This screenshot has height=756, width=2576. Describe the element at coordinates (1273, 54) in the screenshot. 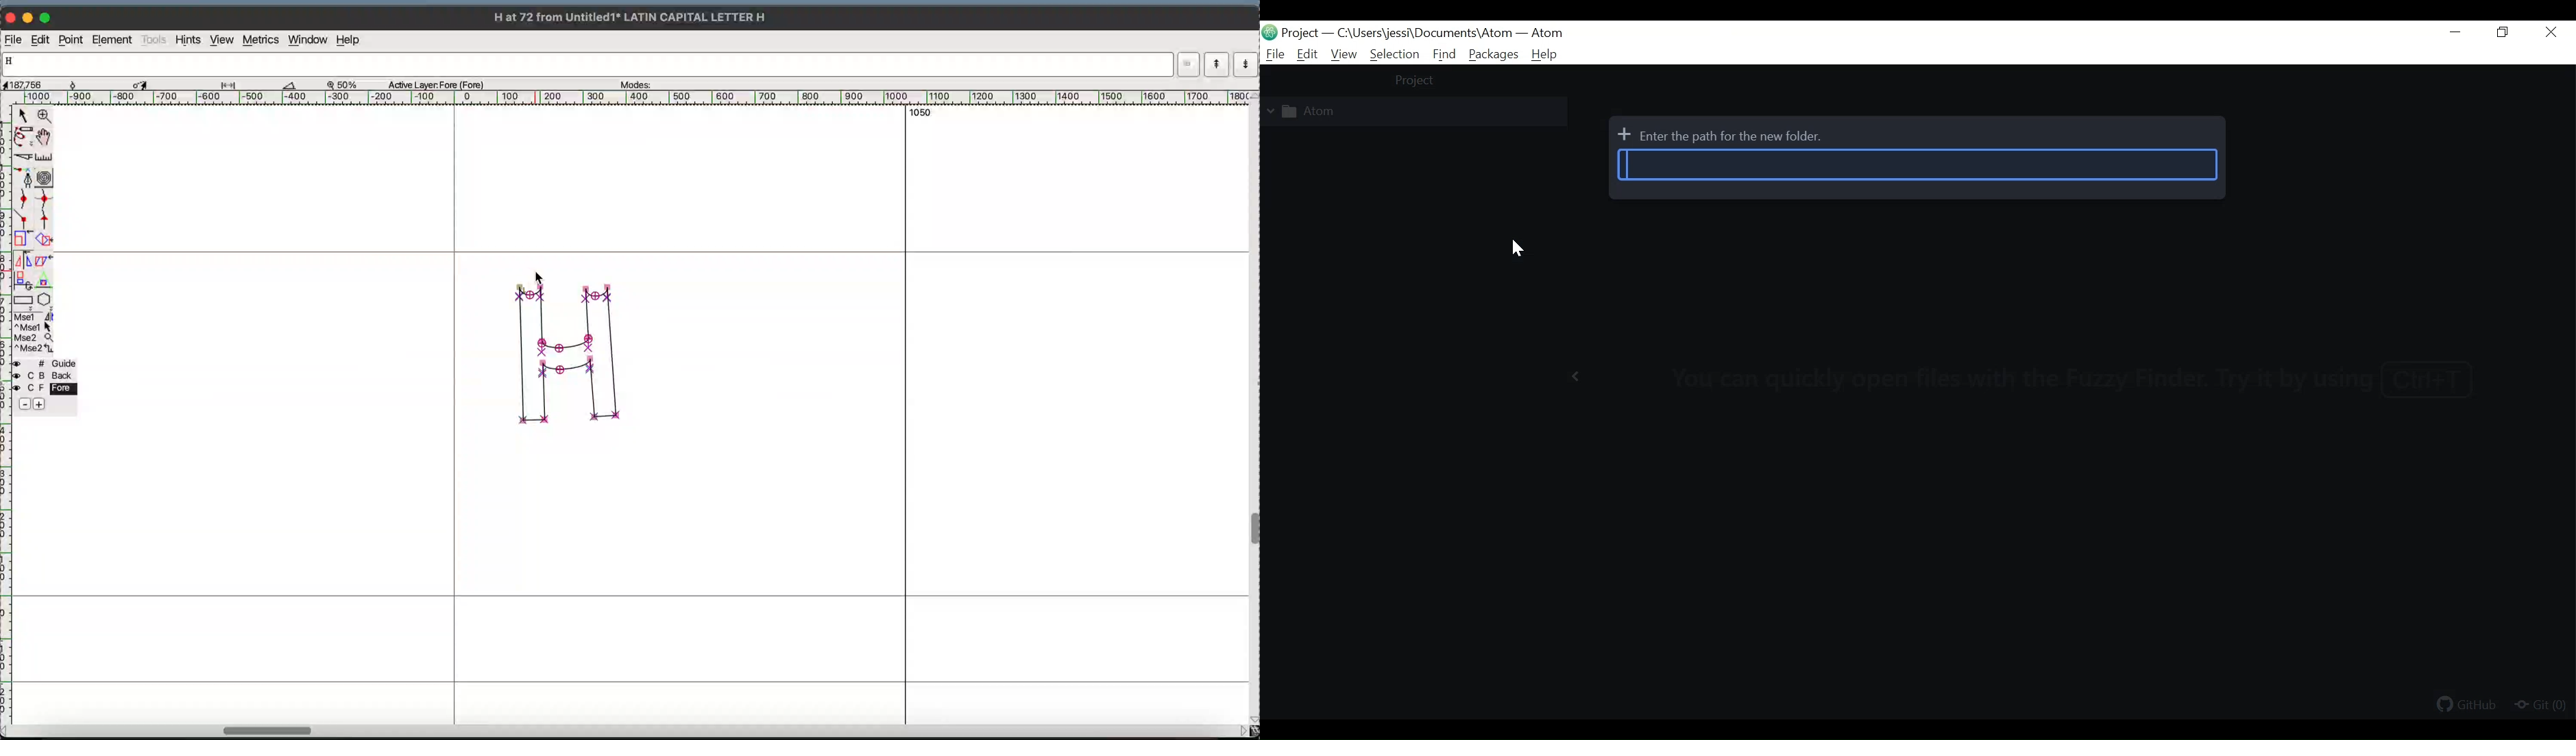

I see `File` at that location.